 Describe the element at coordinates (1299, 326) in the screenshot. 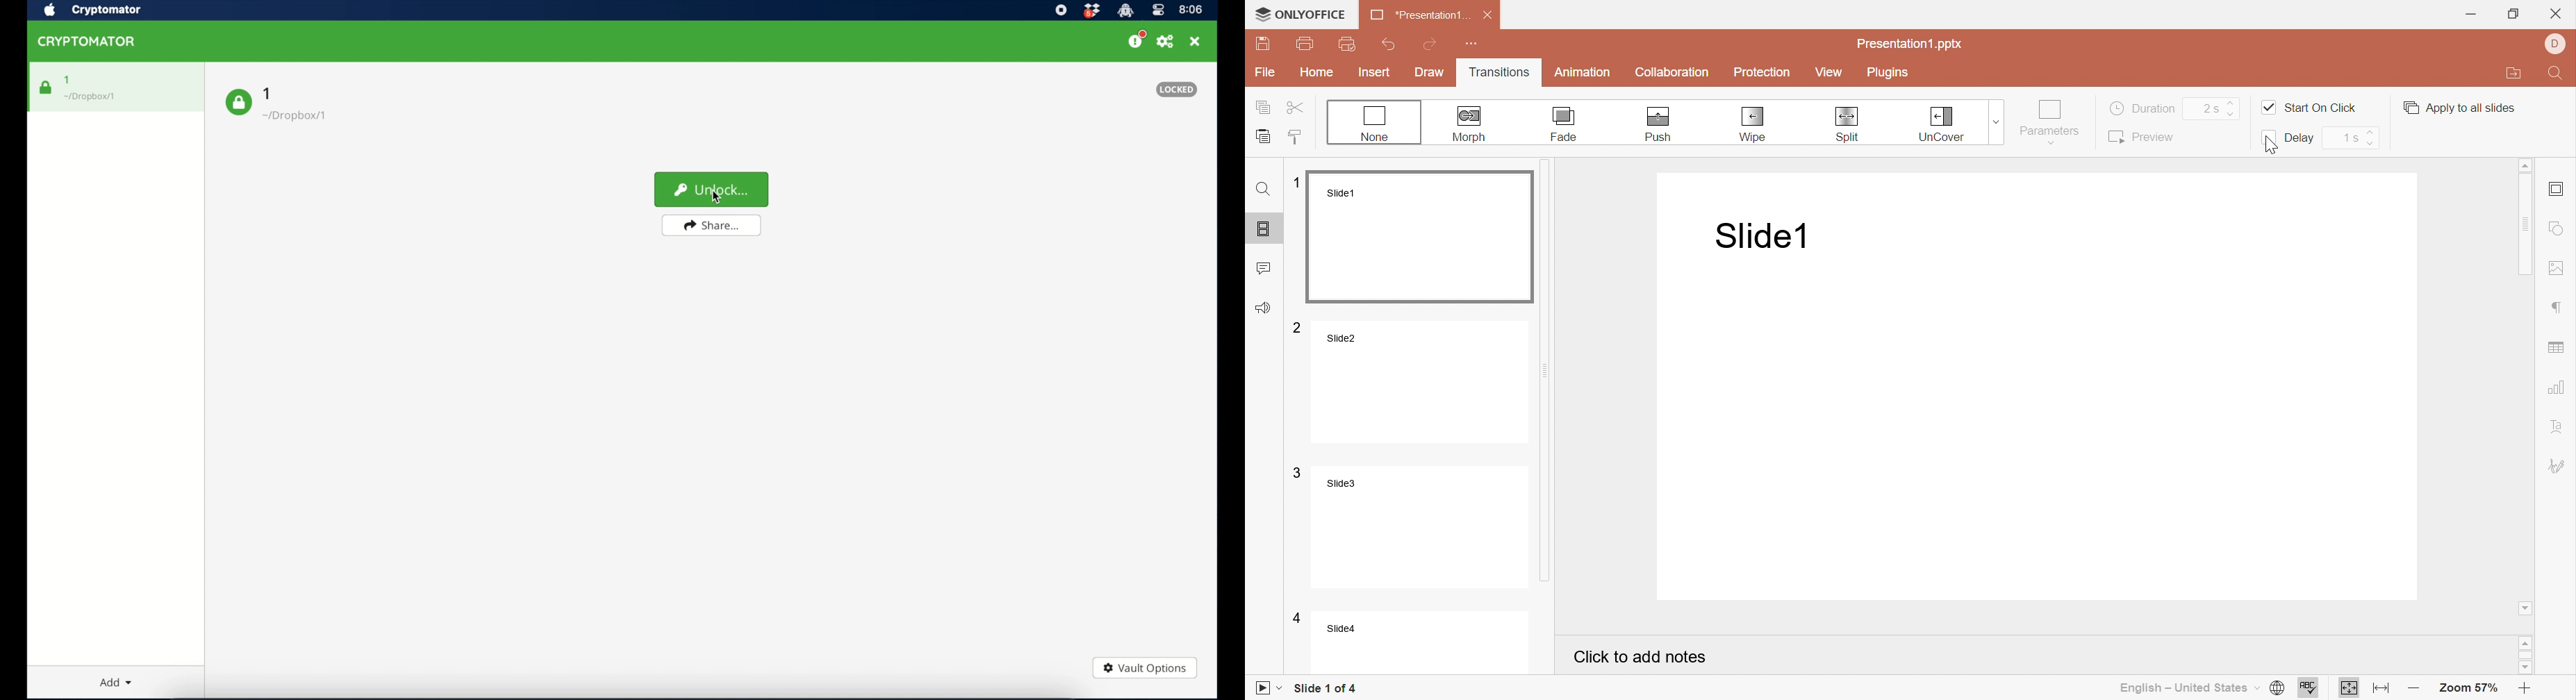

I see `2` at that location.